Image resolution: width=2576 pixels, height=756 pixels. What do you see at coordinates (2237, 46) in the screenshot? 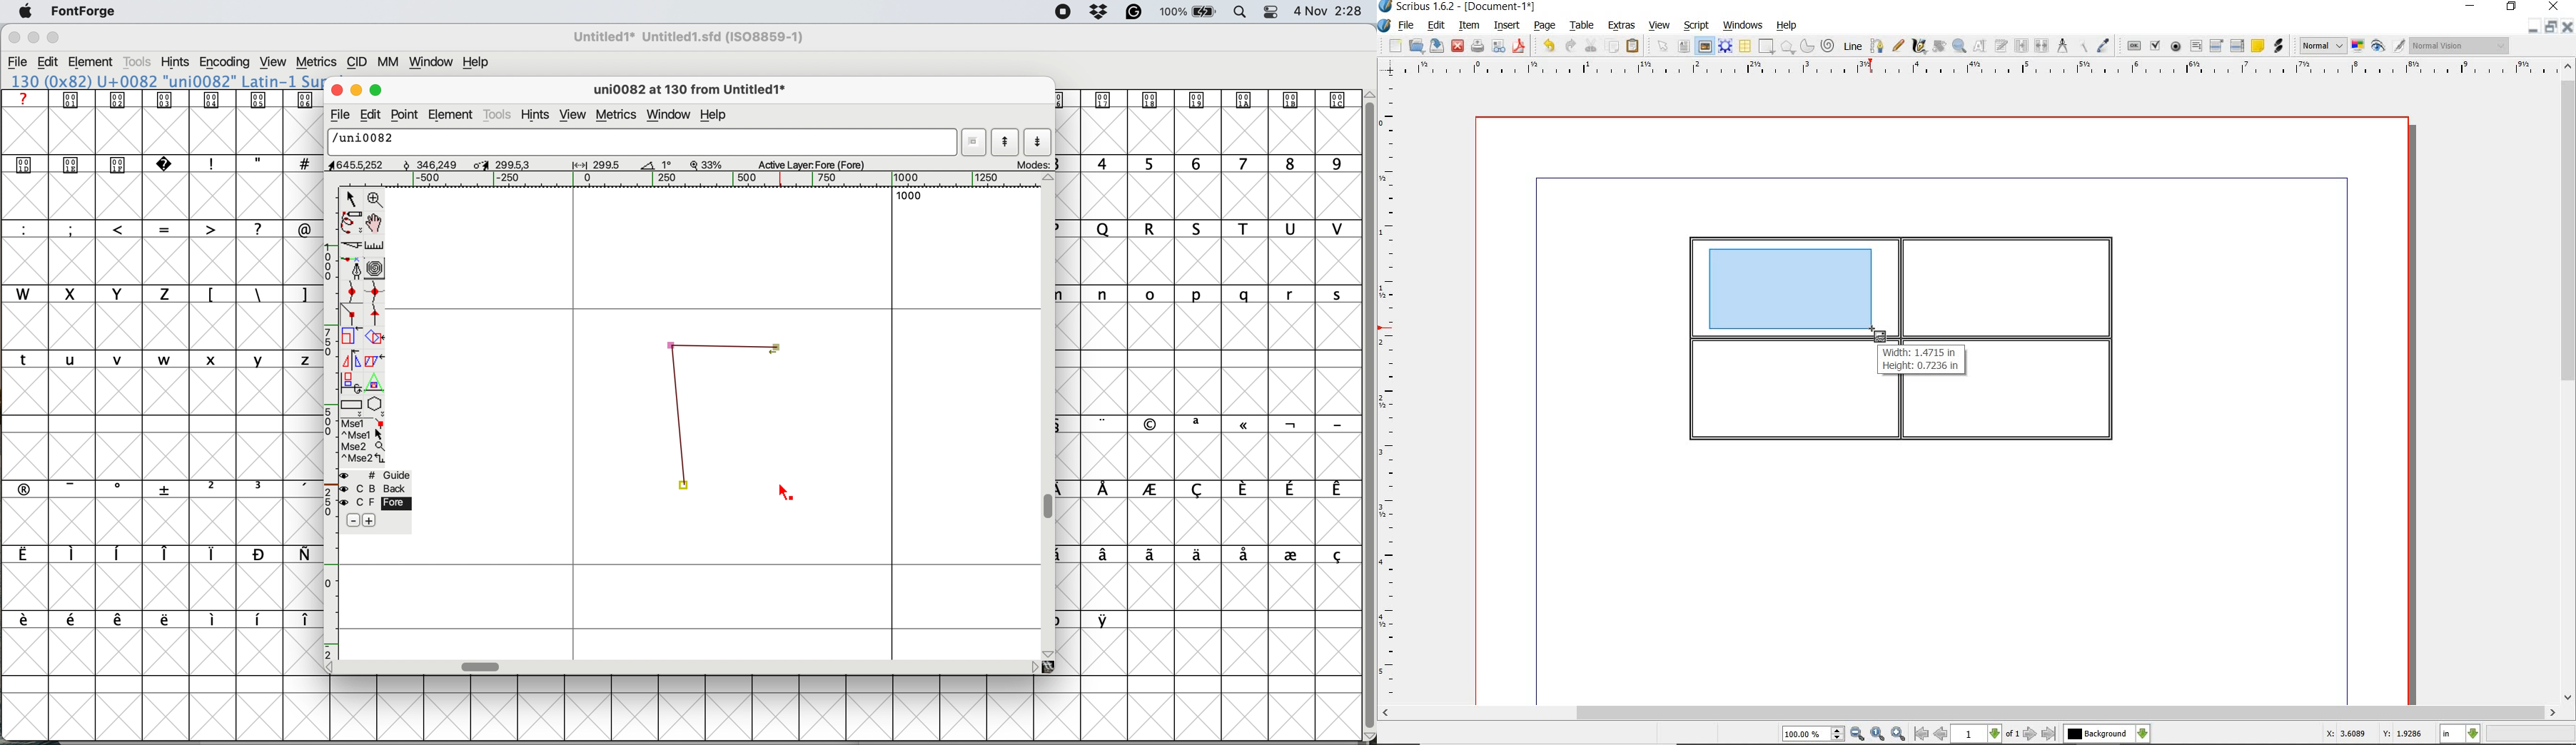
I see `PDF List Box` at bounding box center [2237, 46].